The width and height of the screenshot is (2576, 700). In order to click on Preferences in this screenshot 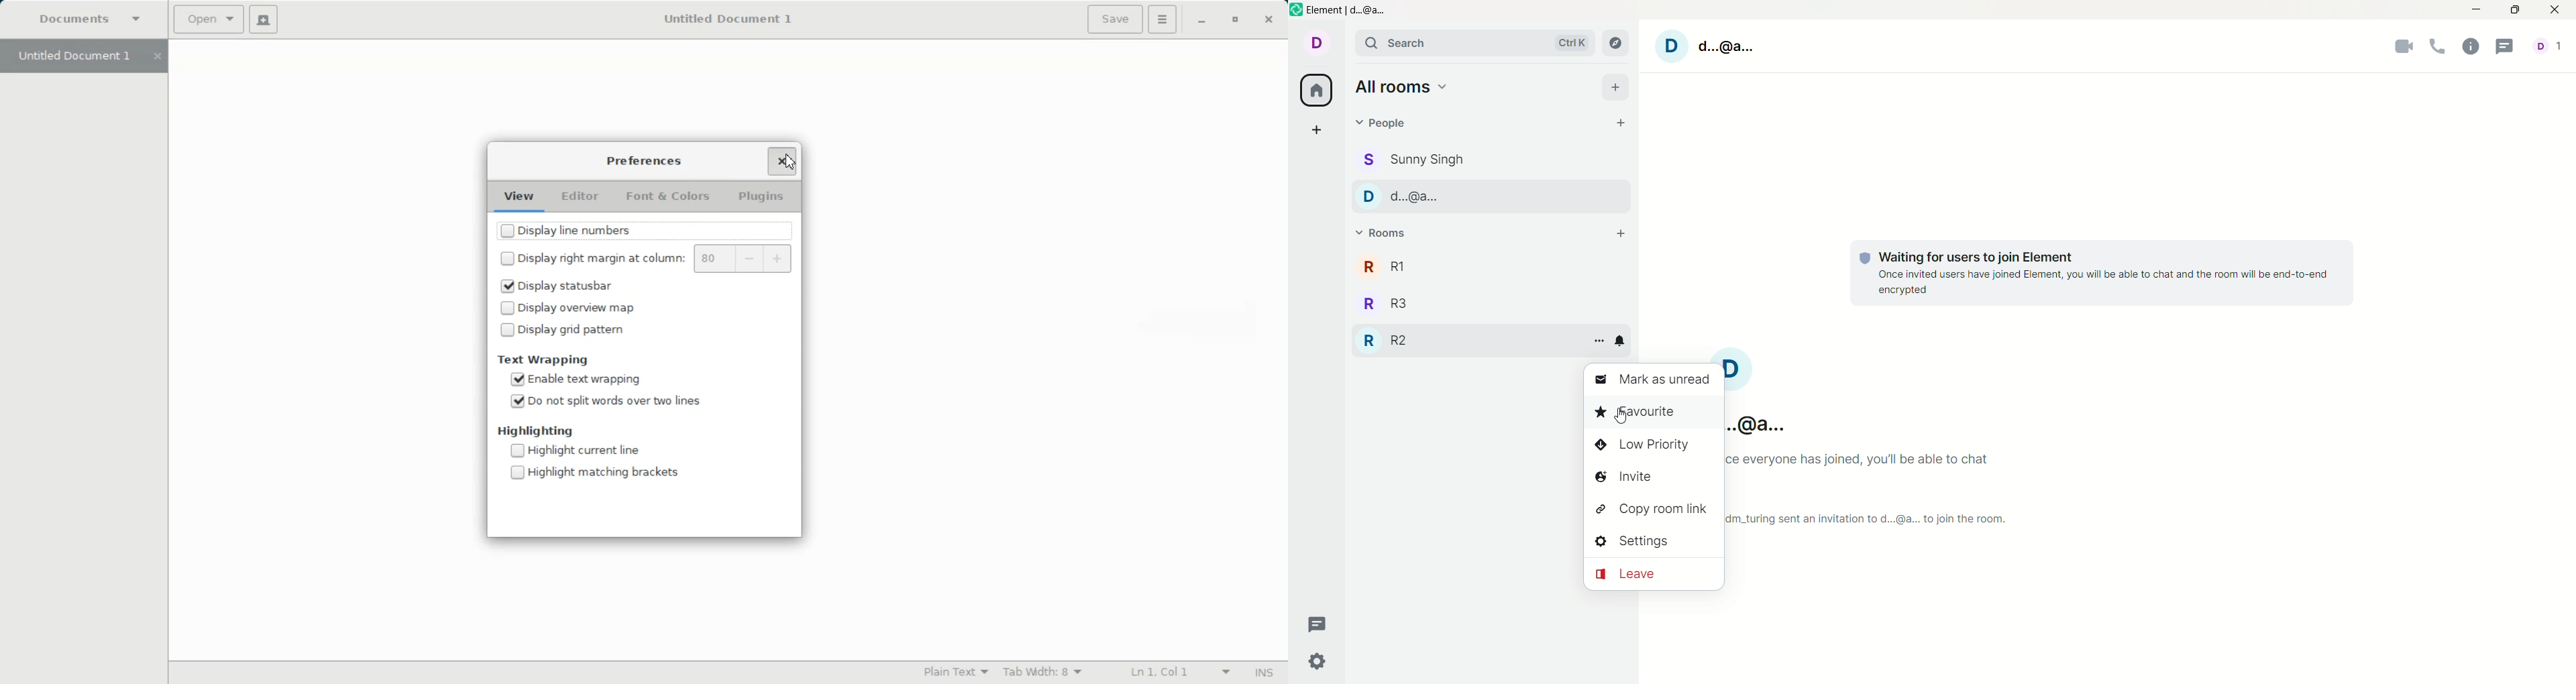, I will do `click(645, 161)`.